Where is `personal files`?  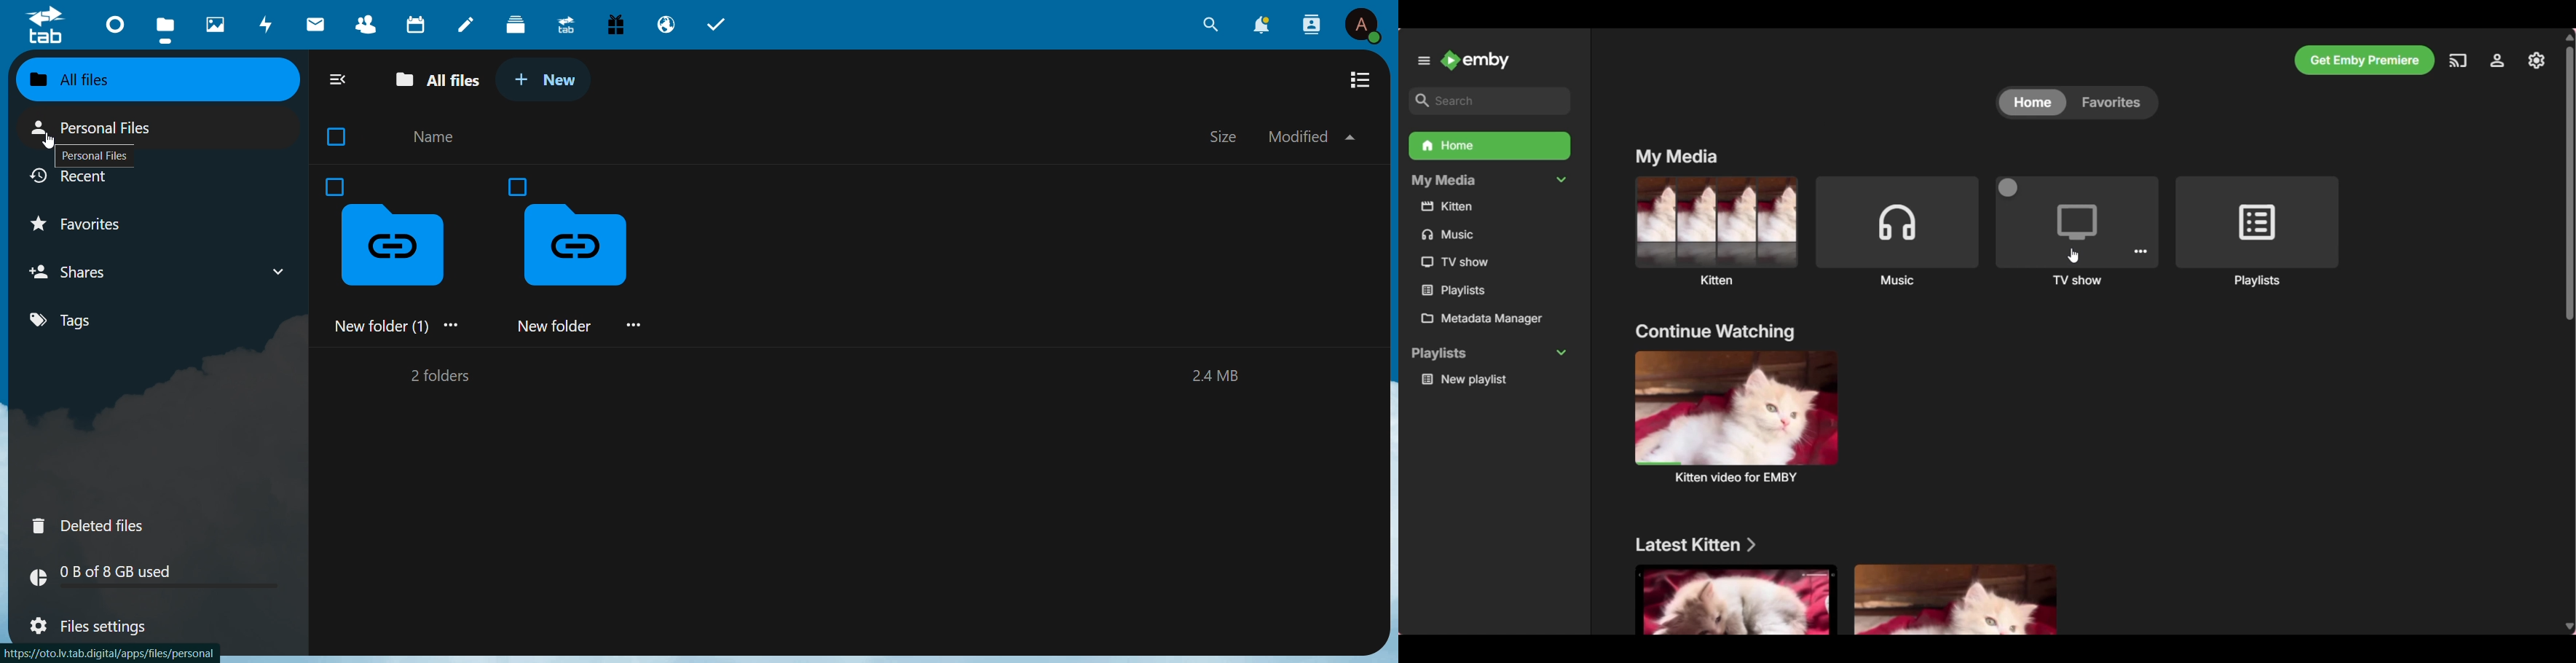 personal files is located at coordinates (94, 158).